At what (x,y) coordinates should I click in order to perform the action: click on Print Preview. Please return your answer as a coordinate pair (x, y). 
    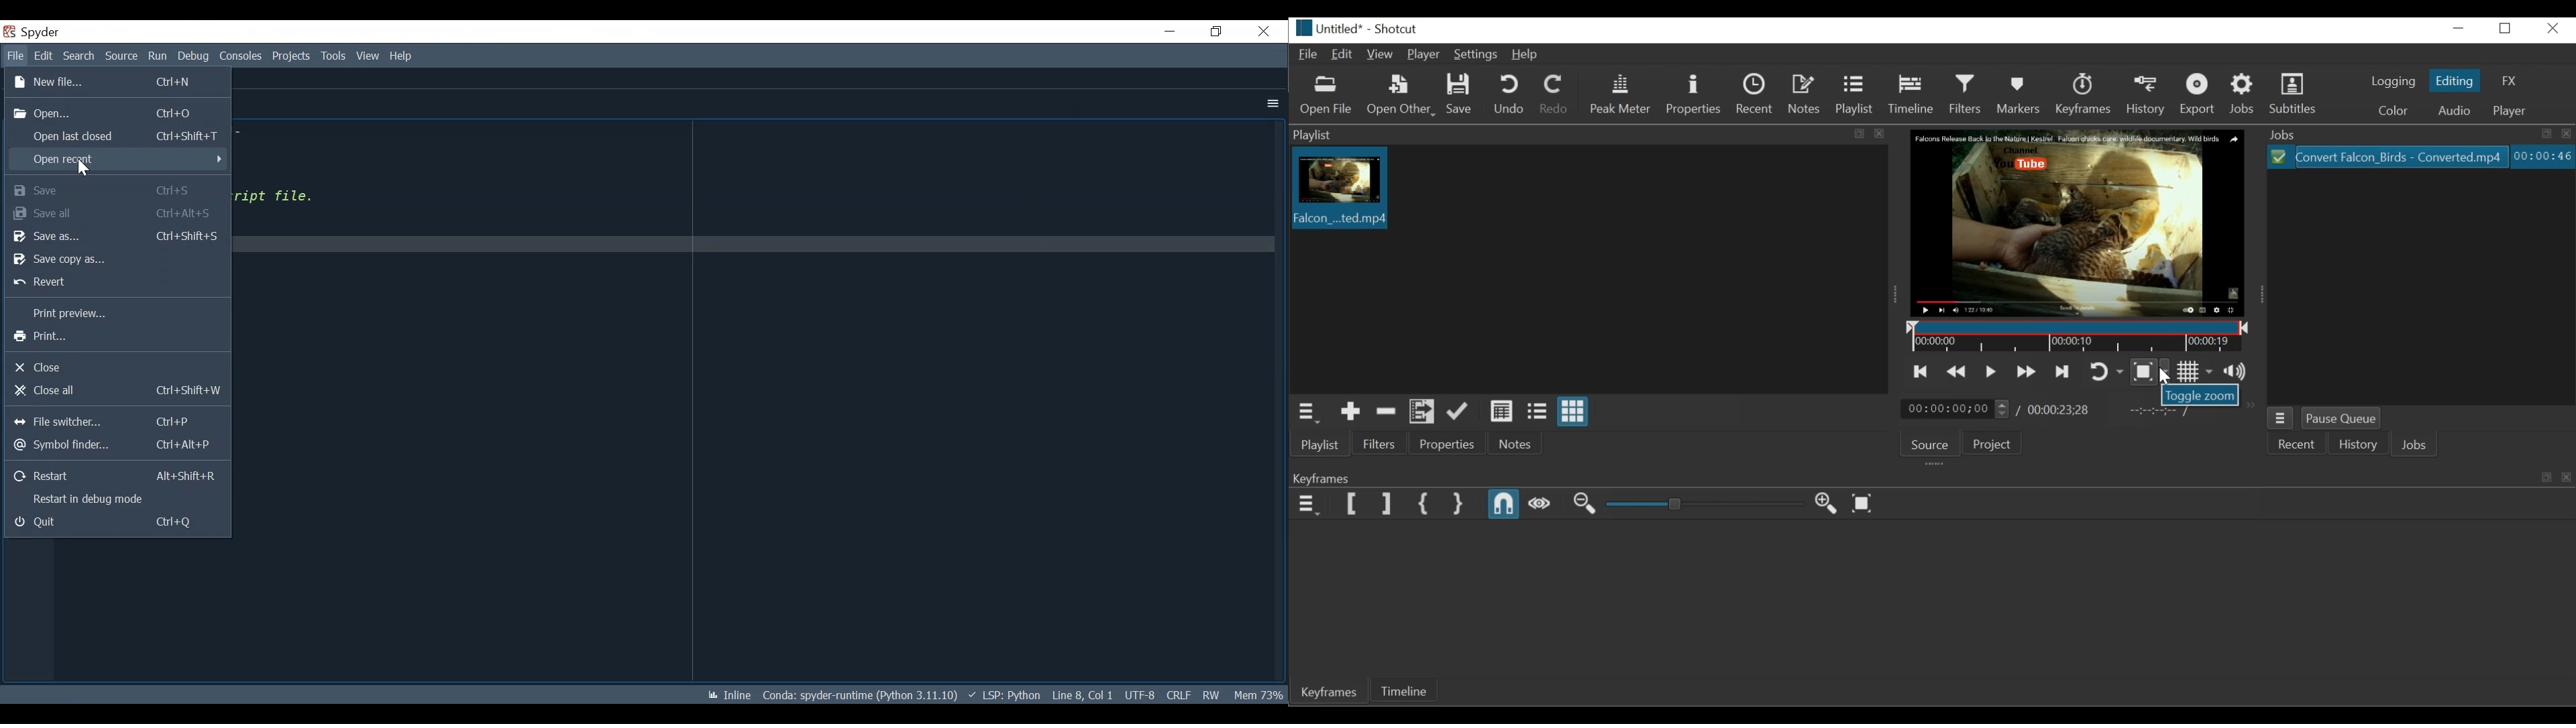
    Looking at the image, I should click on (116, 313).